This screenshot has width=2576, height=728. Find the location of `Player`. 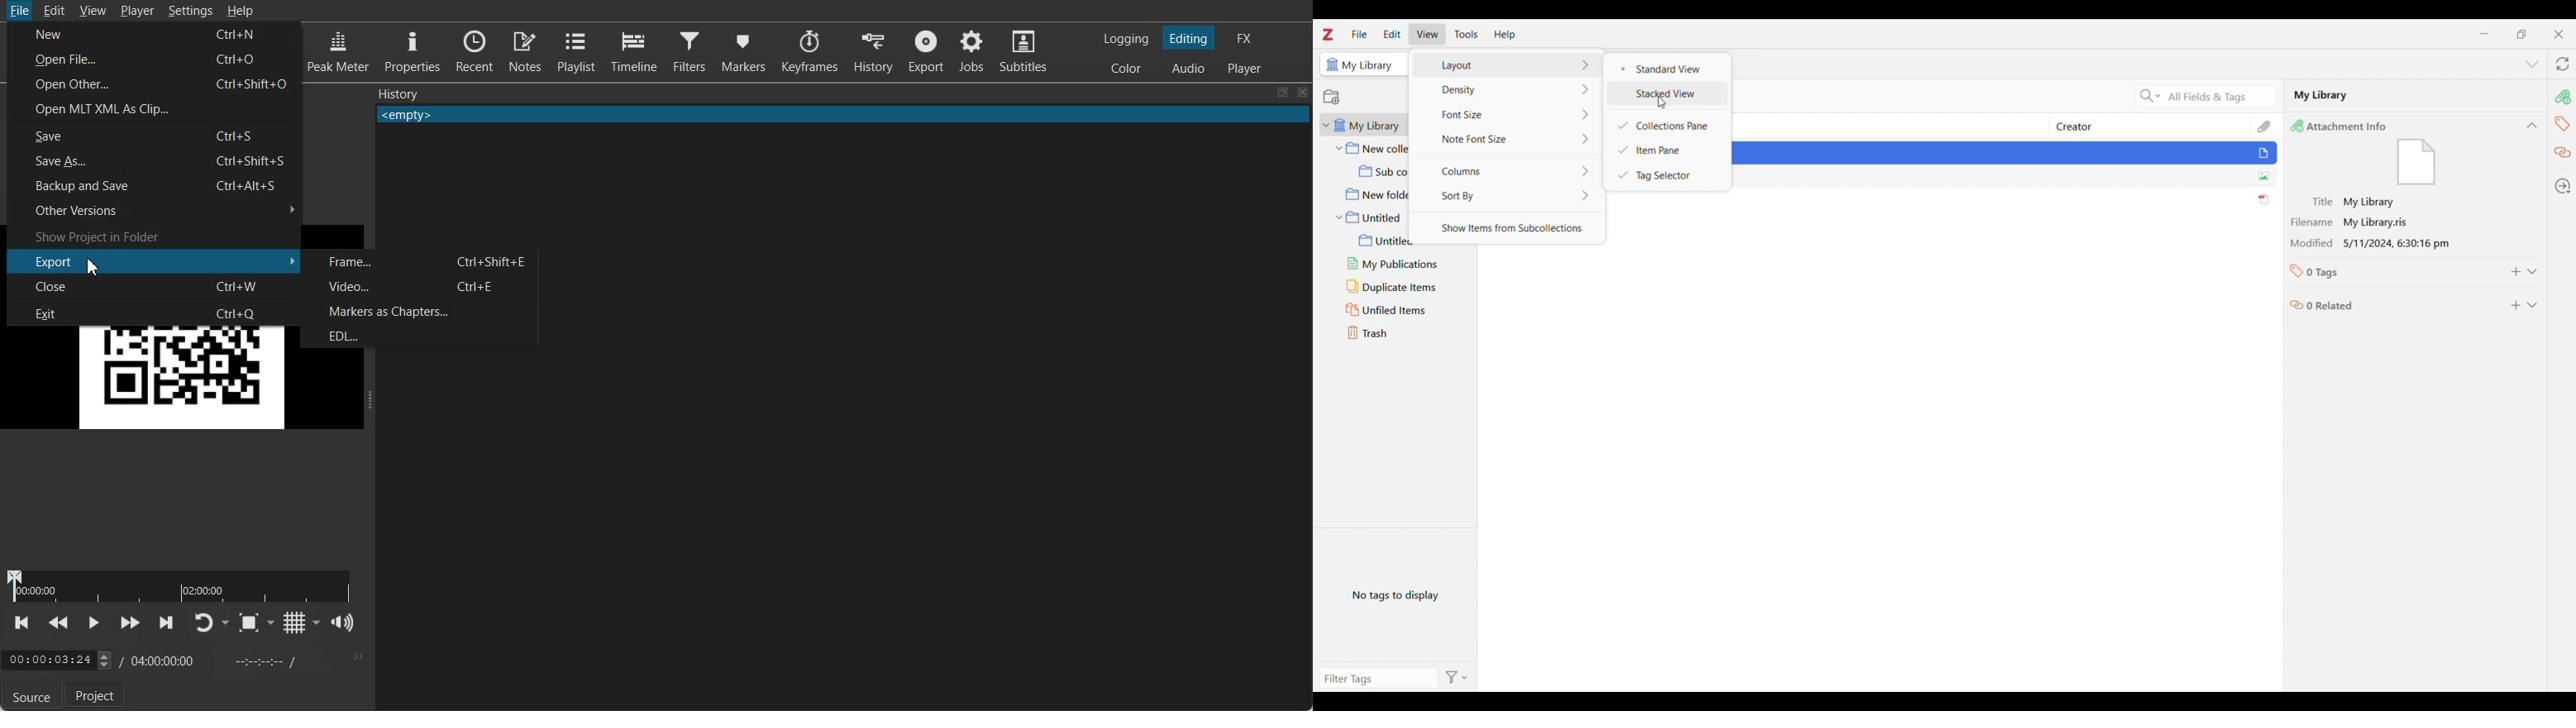

Player is located at coordinates (139, 12).